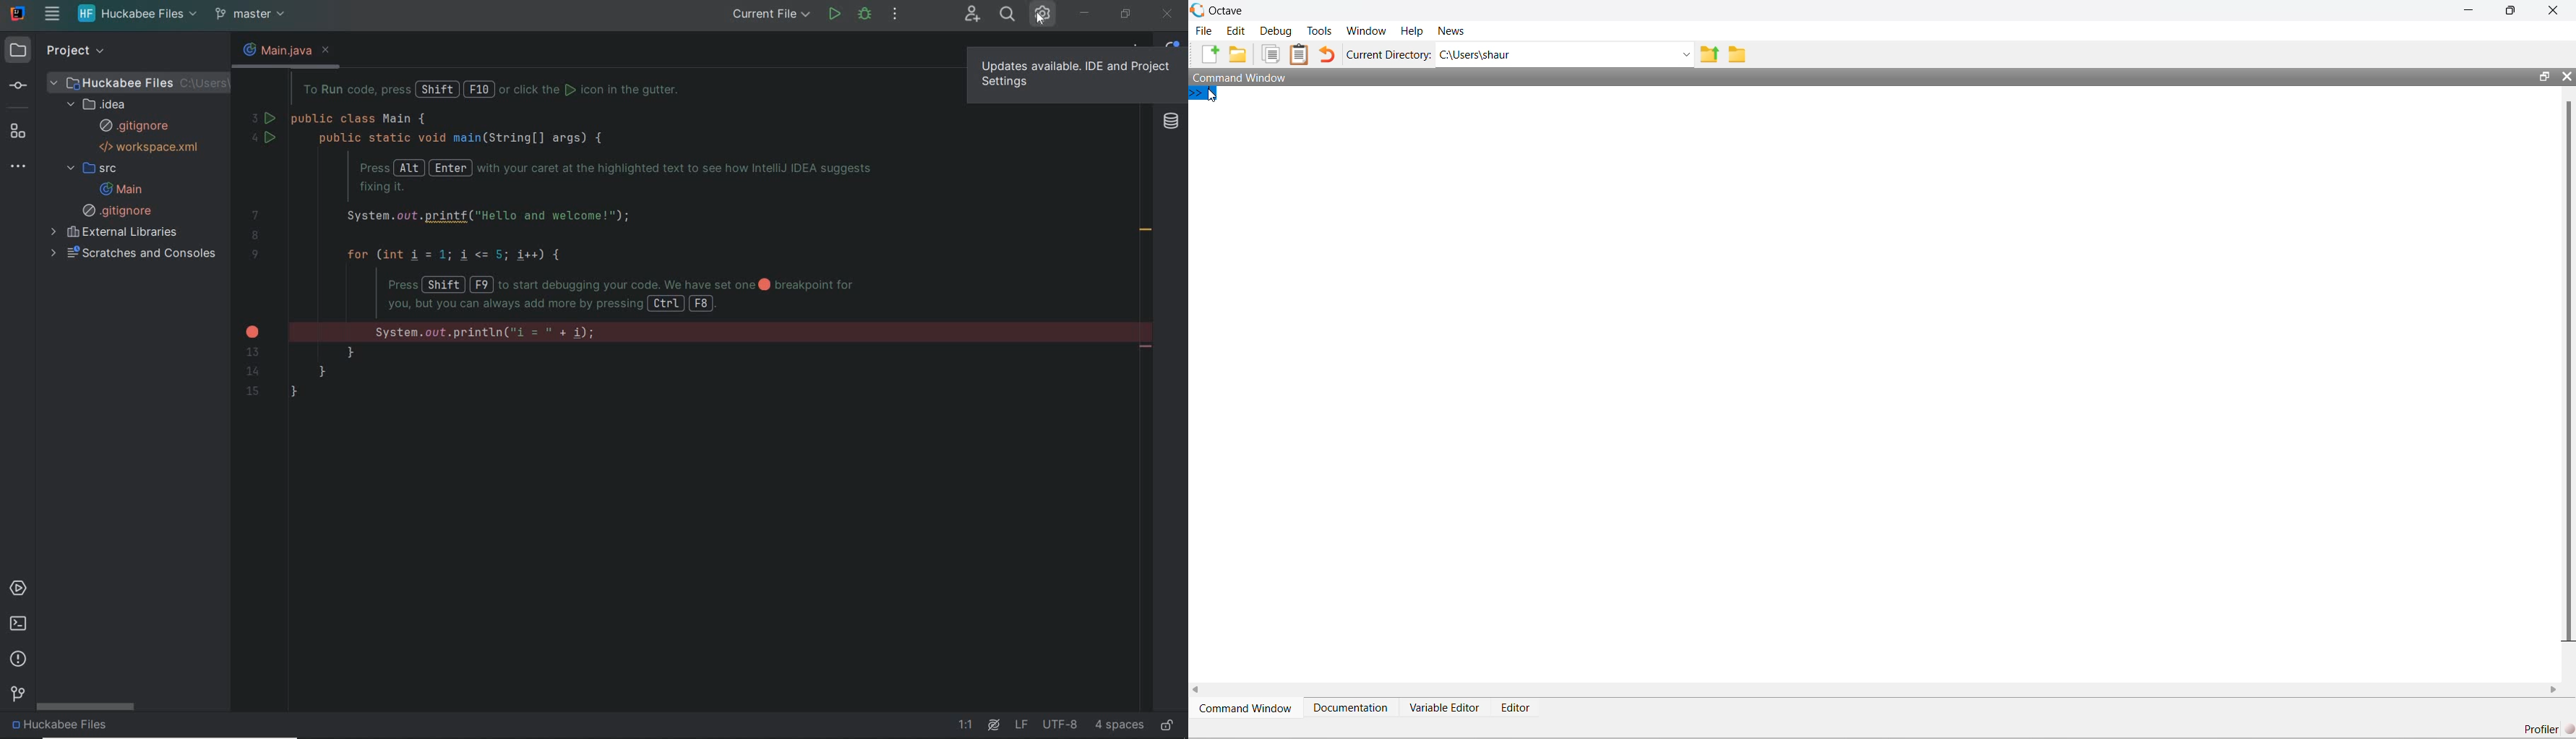 Image resolution: width=2576 pixels, height=756 pixels. What do you see at coordinates (1388, 55) in the screenshot?
I see `Current Directory:` at bounding box center [1388, 55].